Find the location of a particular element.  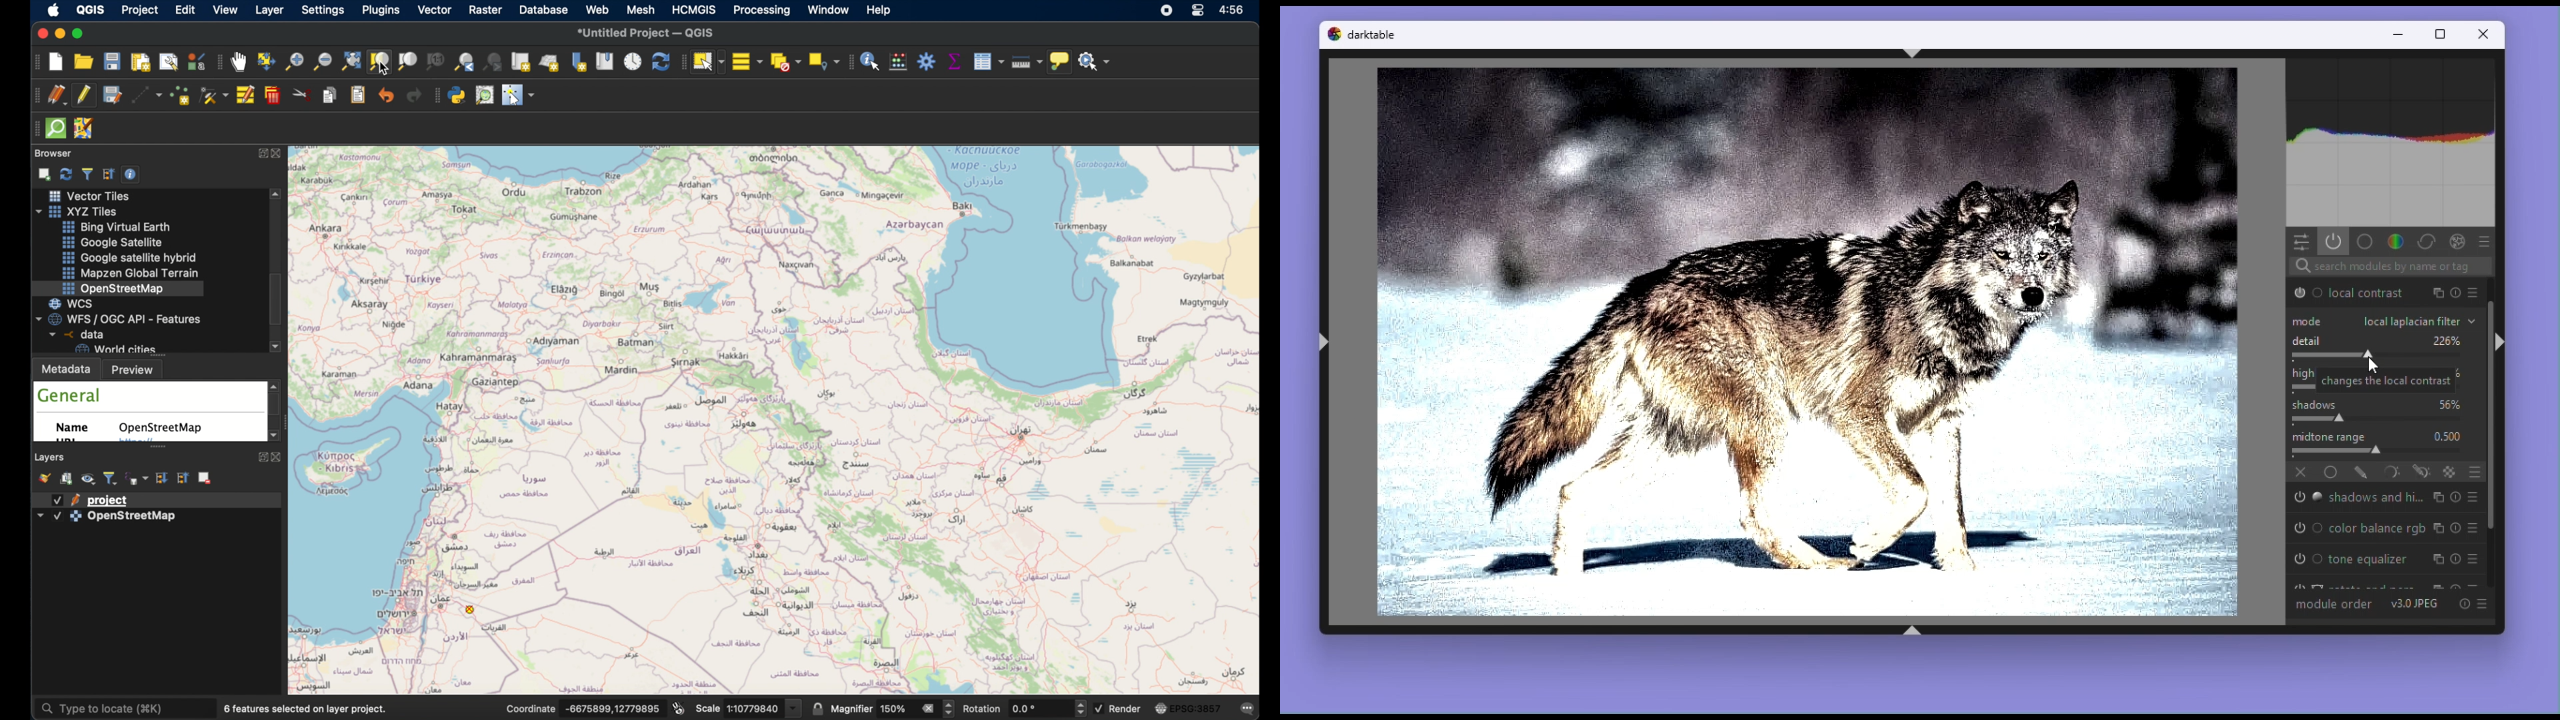

maximize is located at coordinates (81, 33).